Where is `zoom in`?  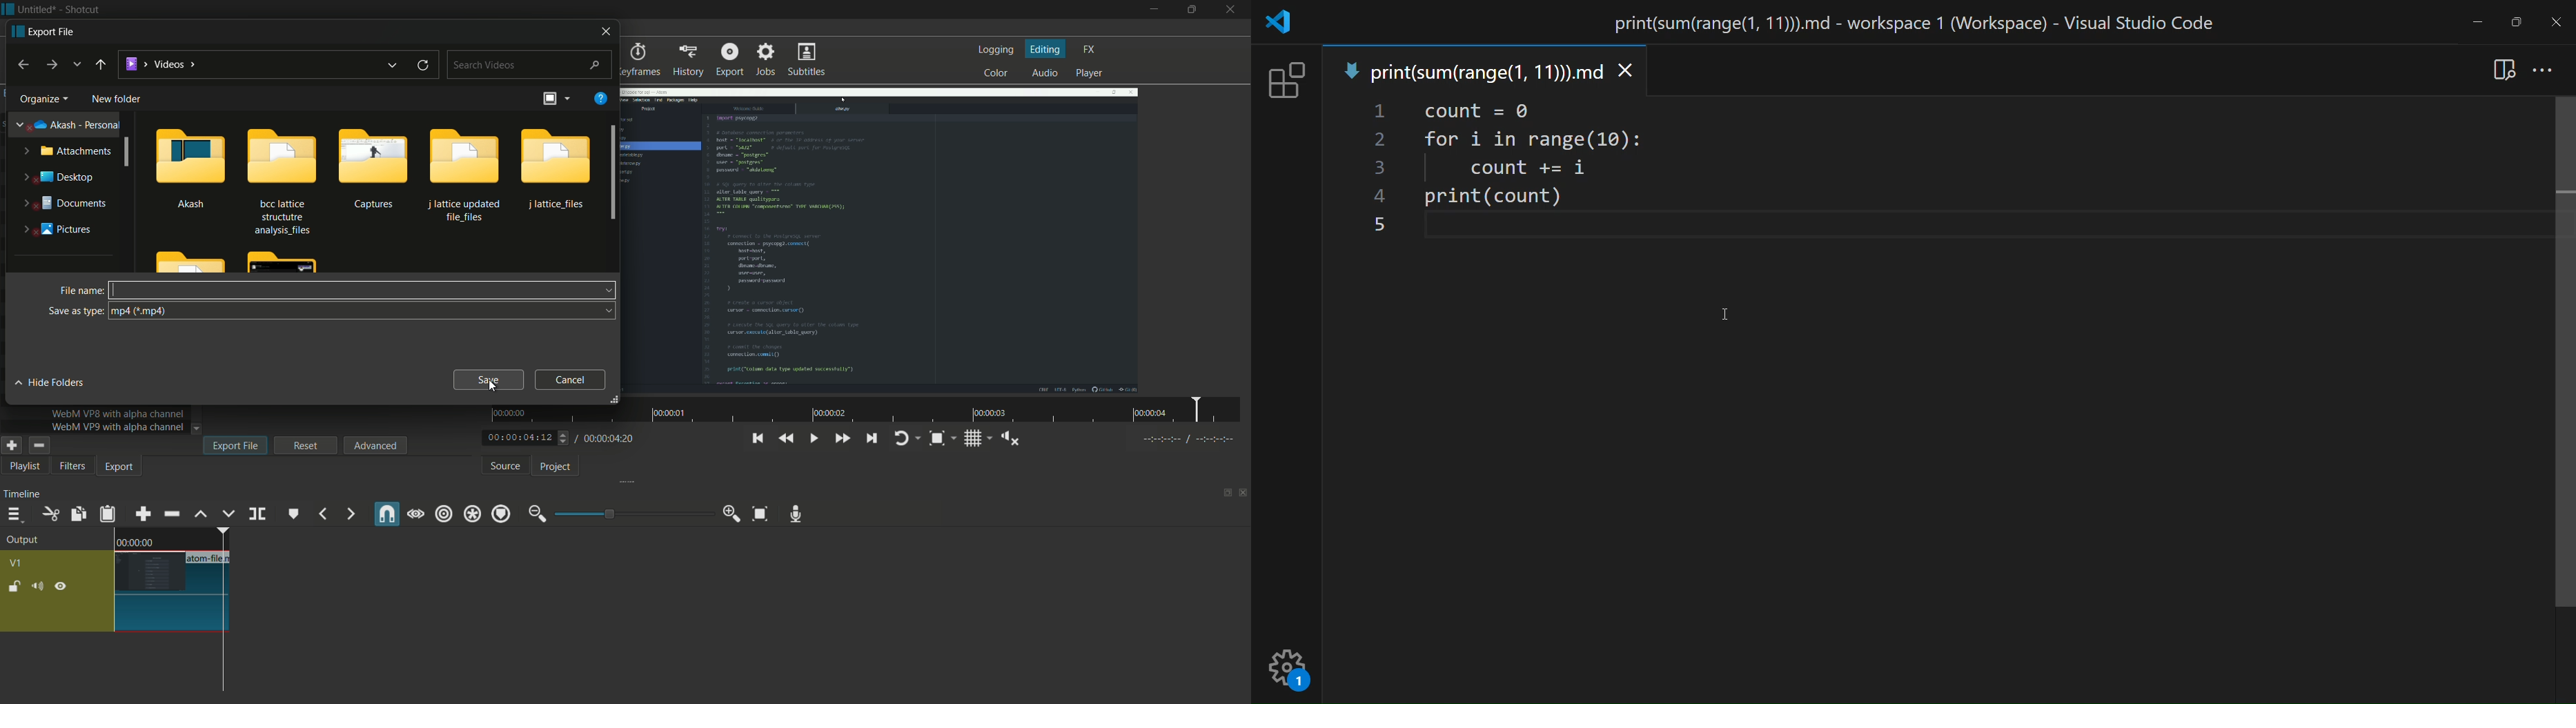 zoom in is located at coordinates (732, 514).